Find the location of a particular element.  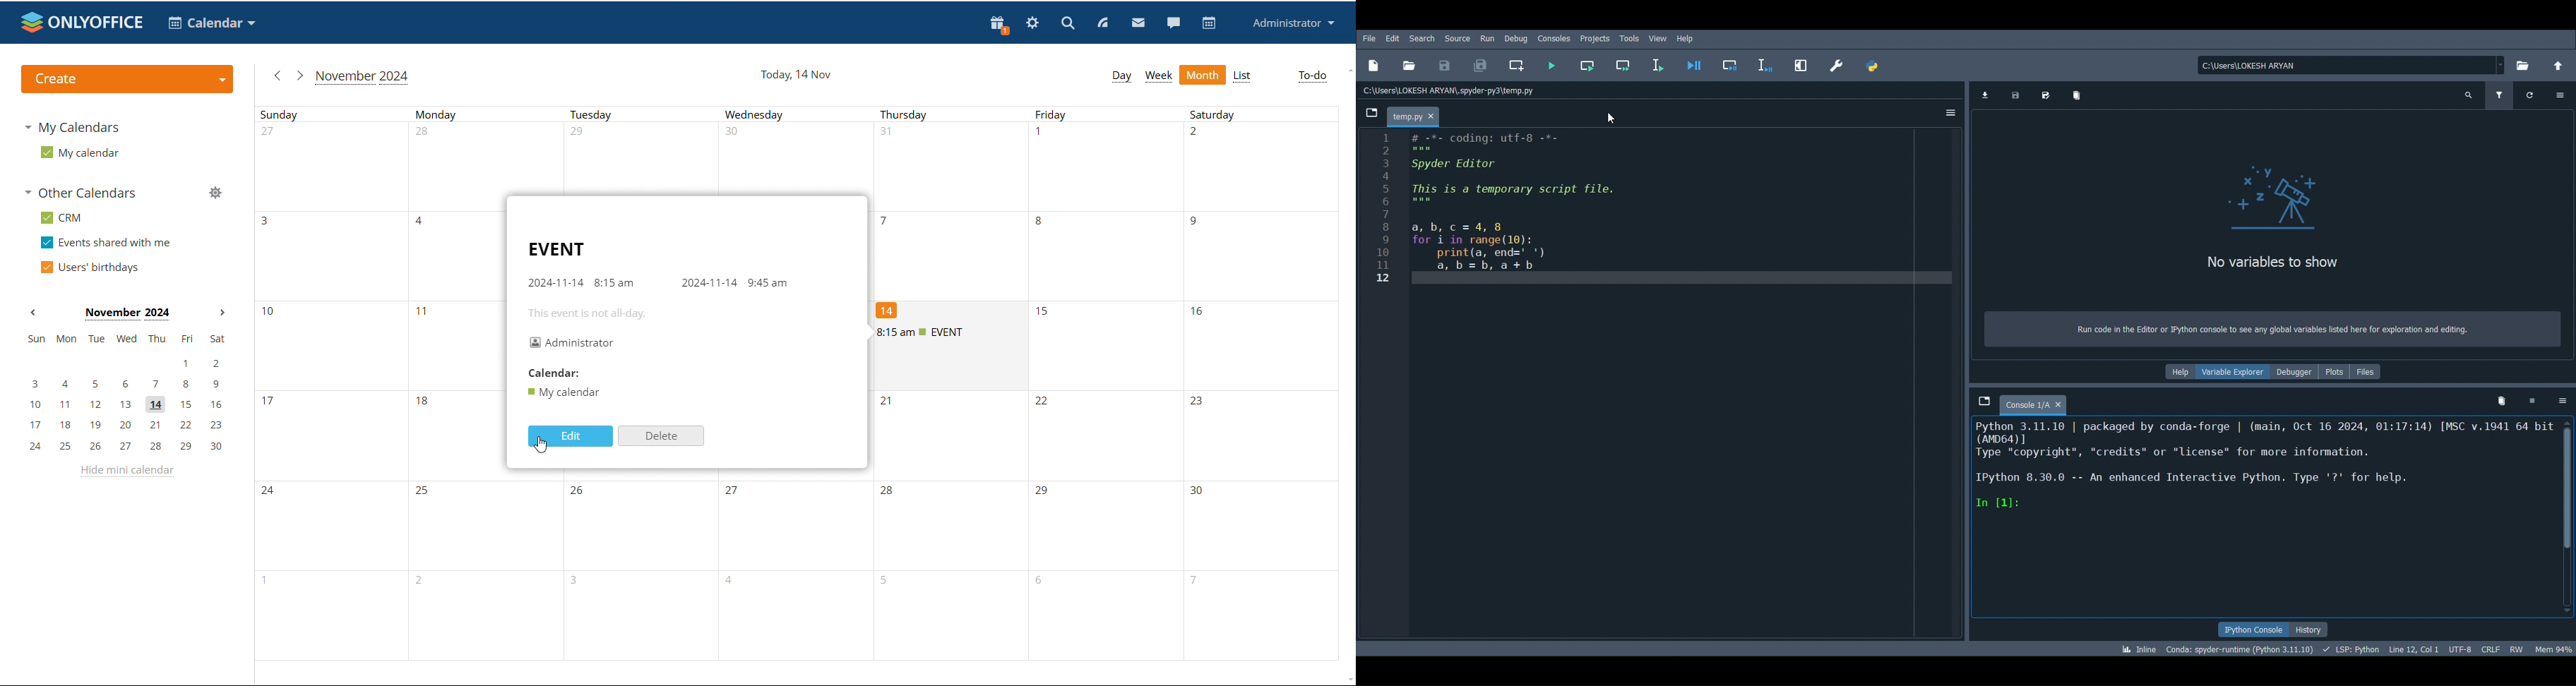

Projects is located at coordinates (1595, 37).